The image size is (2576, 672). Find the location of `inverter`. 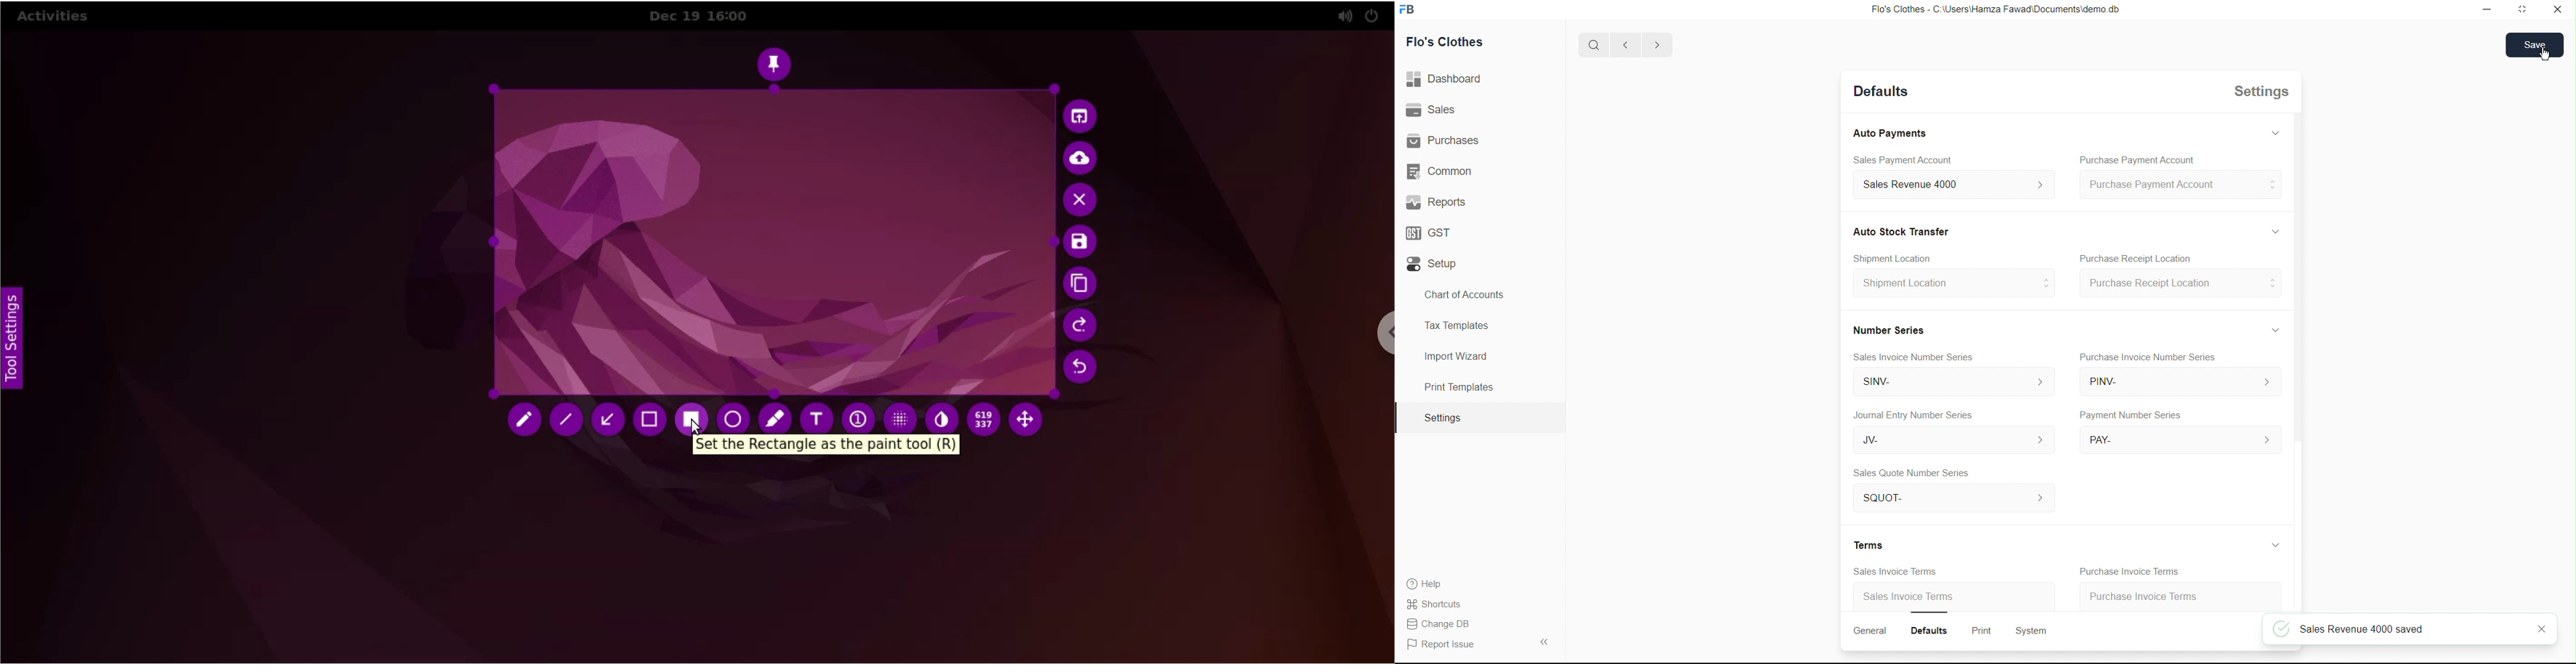

inverter is located at coordinates (942, 416).